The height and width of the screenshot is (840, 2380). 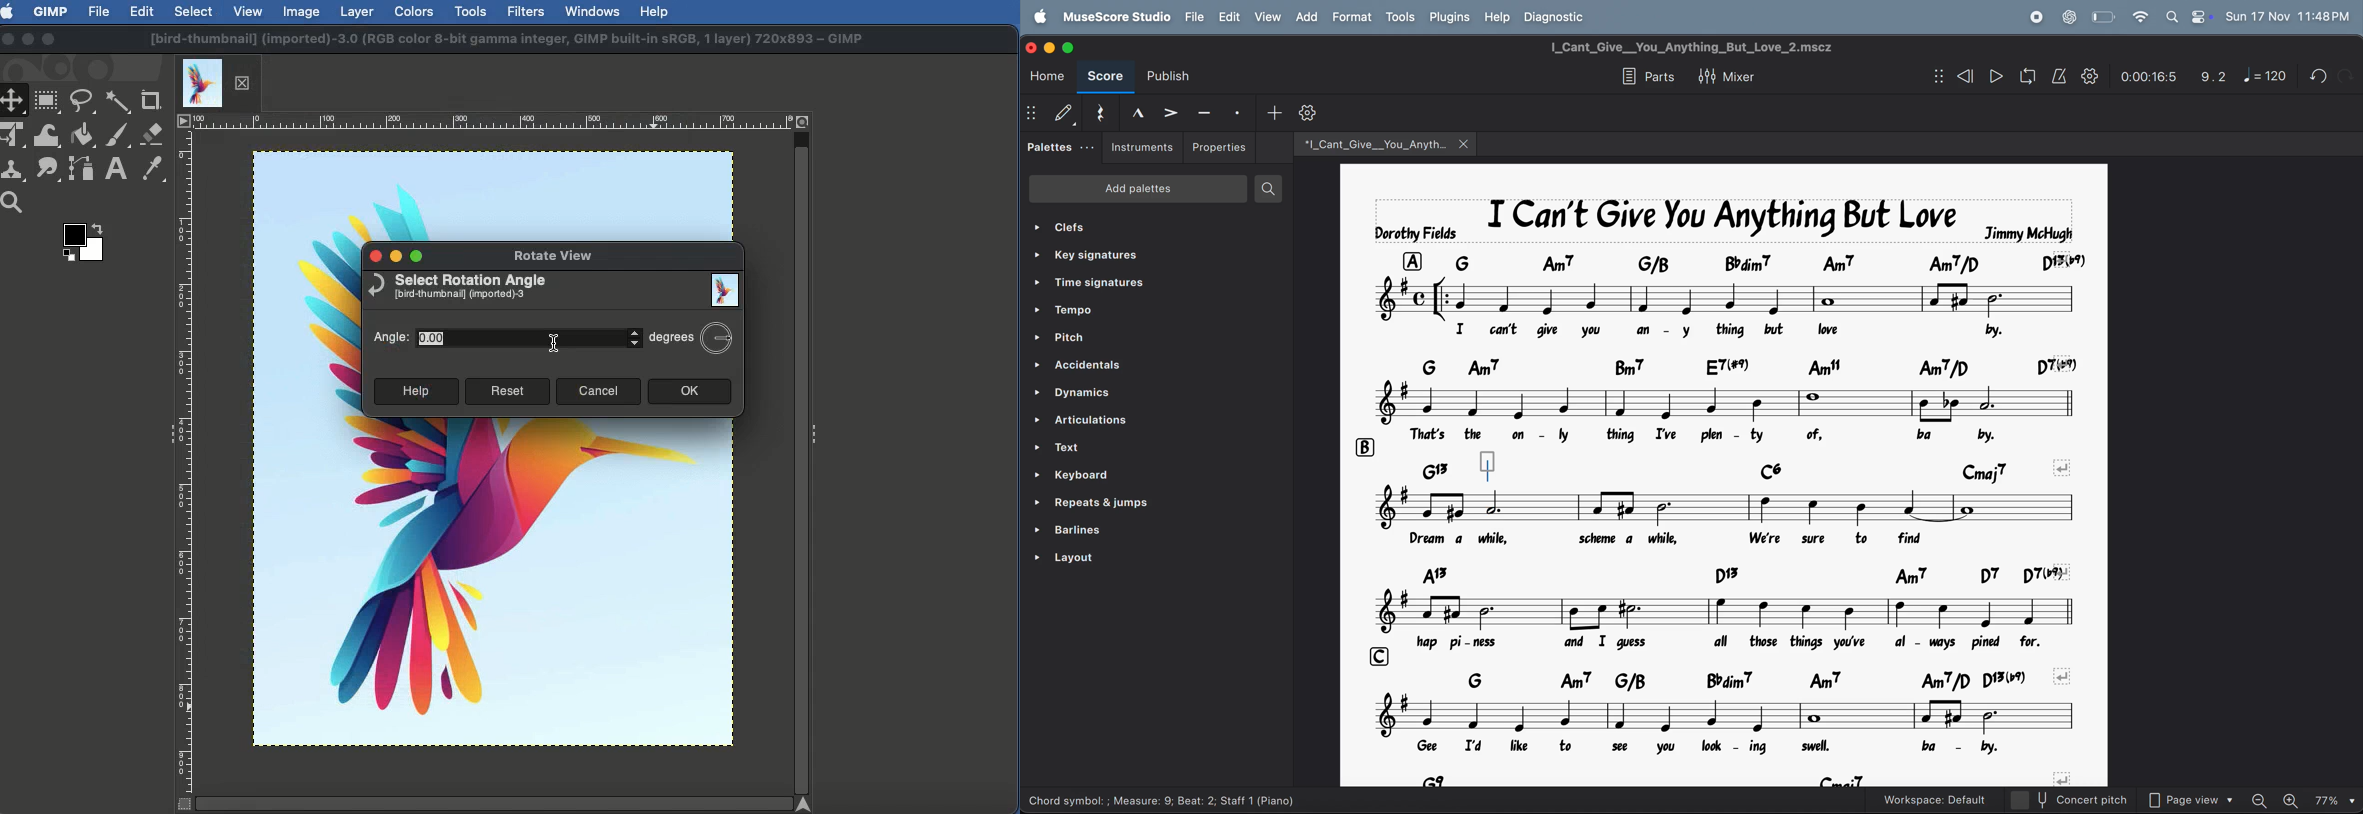 I want to click on layouts, so click(x=1133, y=563).